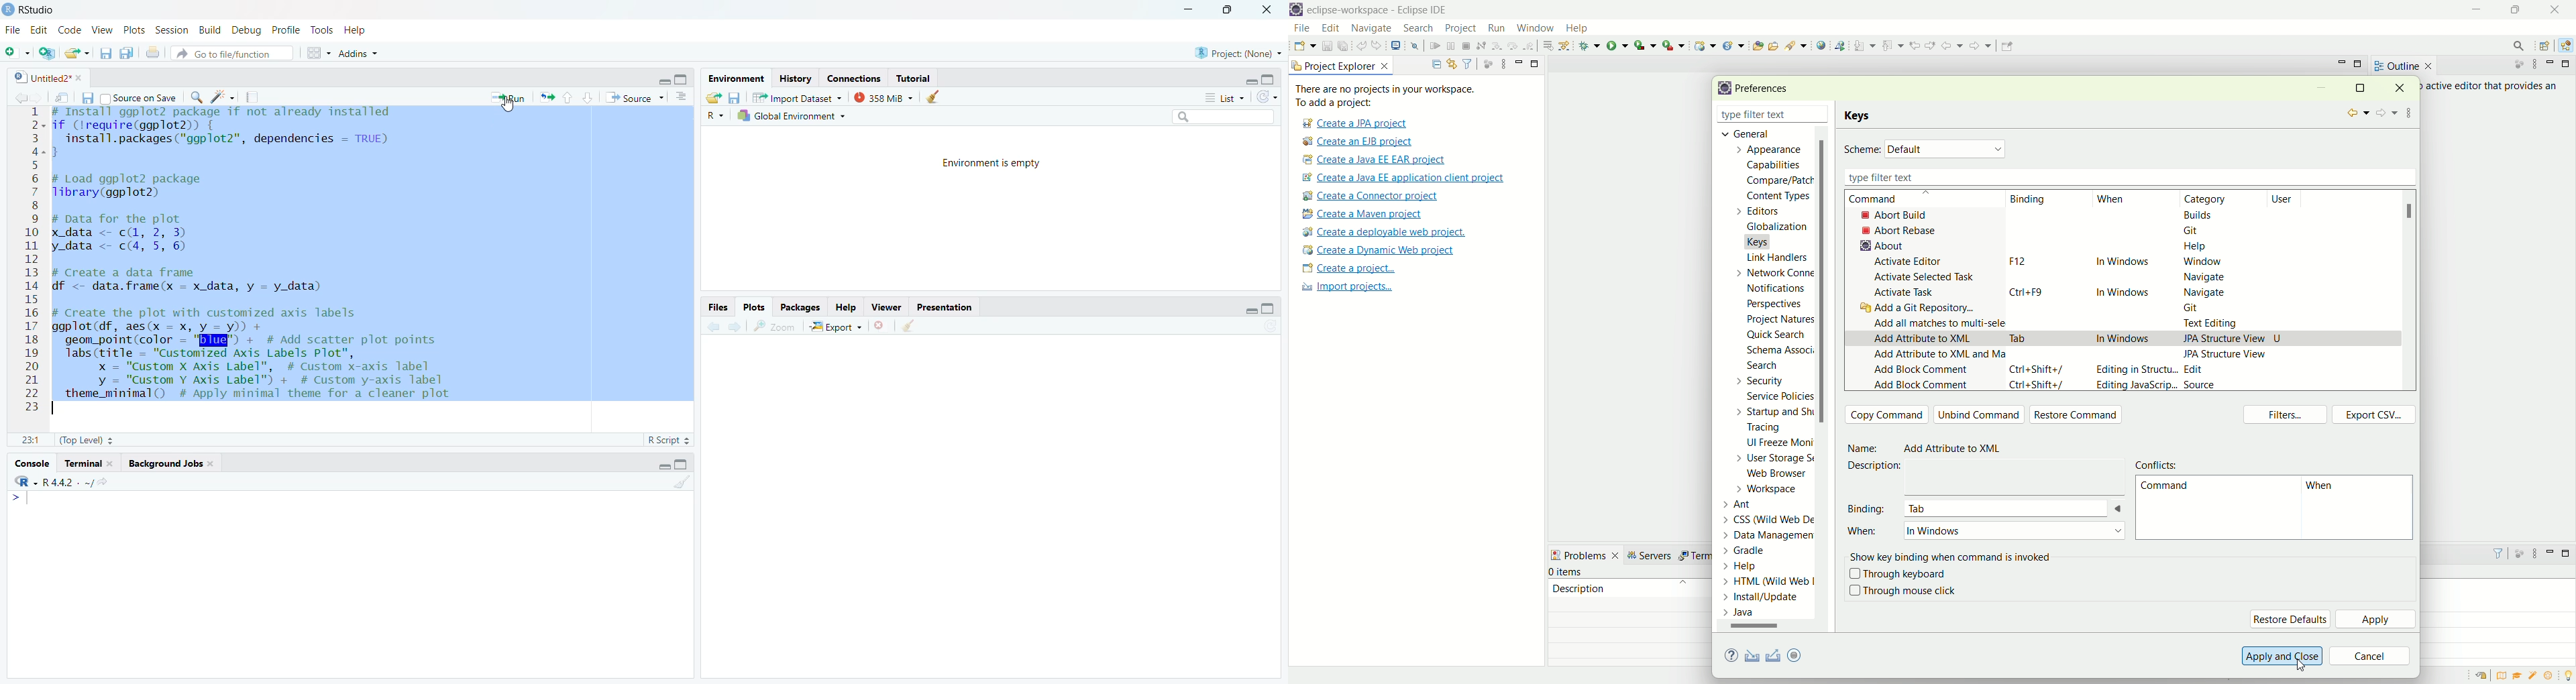  I want to click on zoom, so click(775, 328).